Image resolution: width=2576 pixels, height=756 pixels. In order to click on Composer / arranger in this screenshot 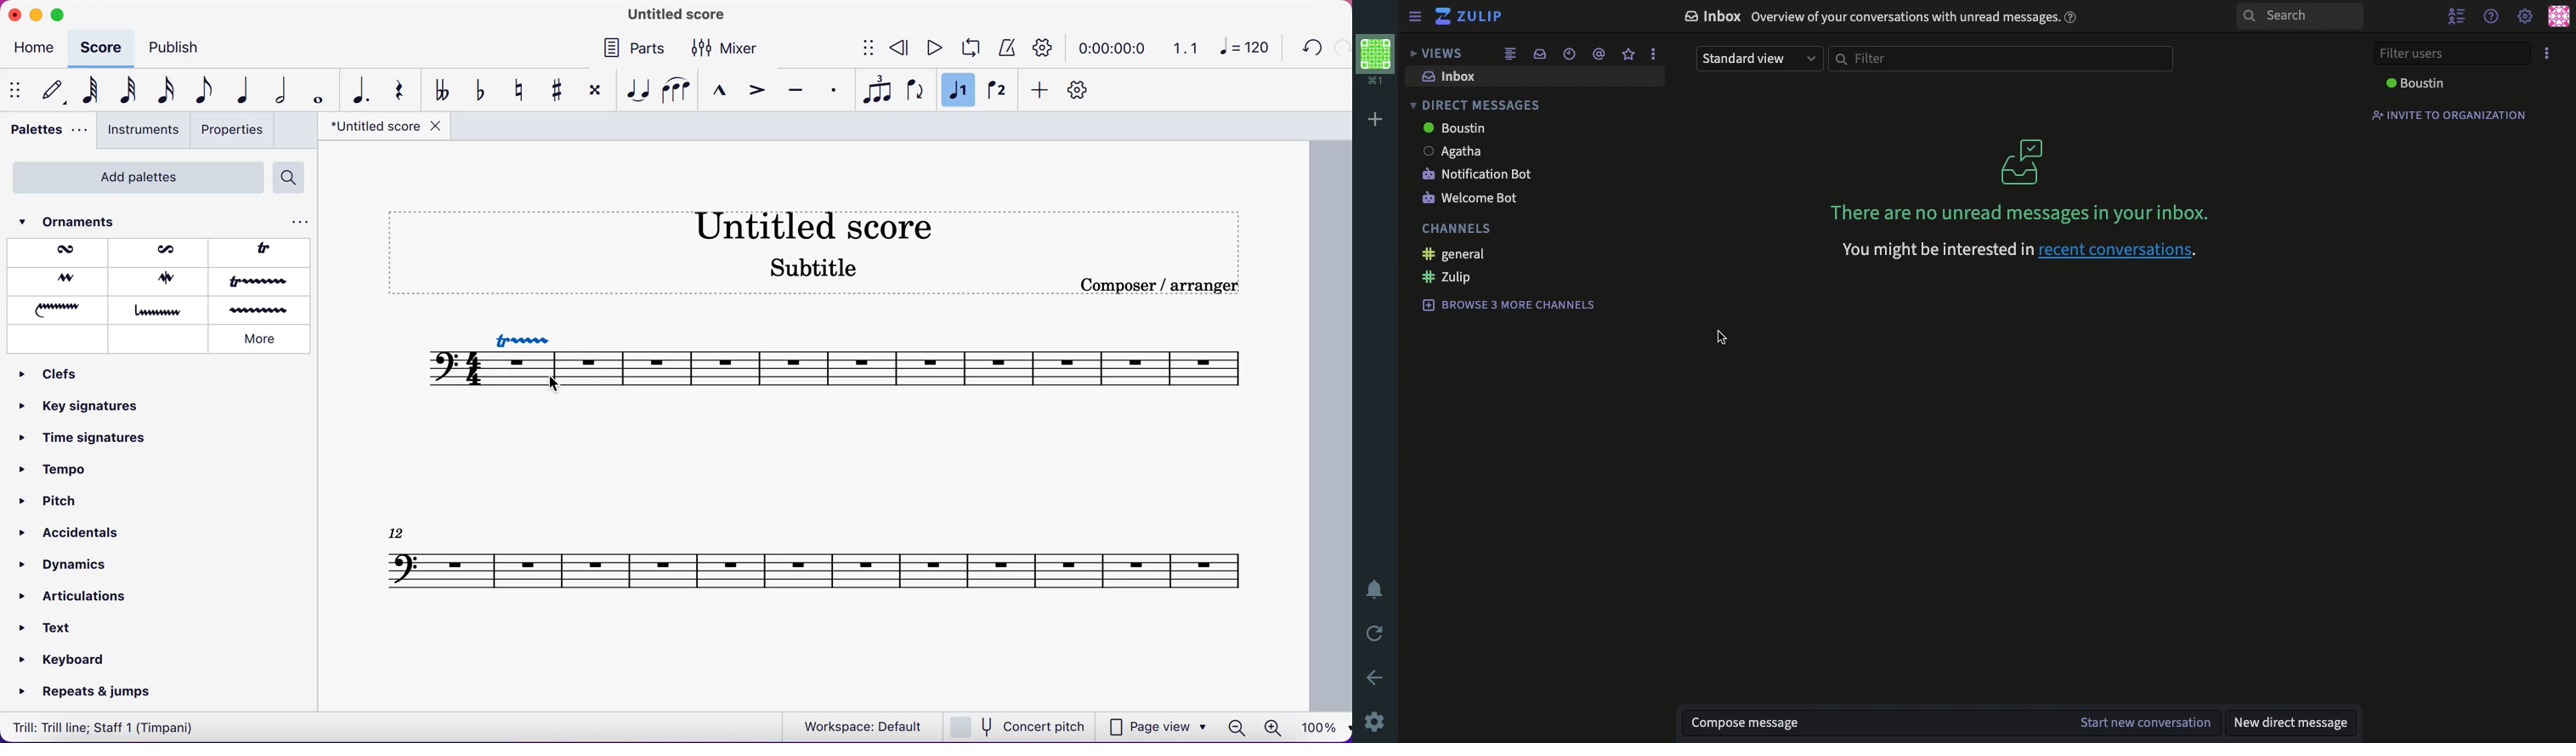, I will do `click(1171, 285)`.